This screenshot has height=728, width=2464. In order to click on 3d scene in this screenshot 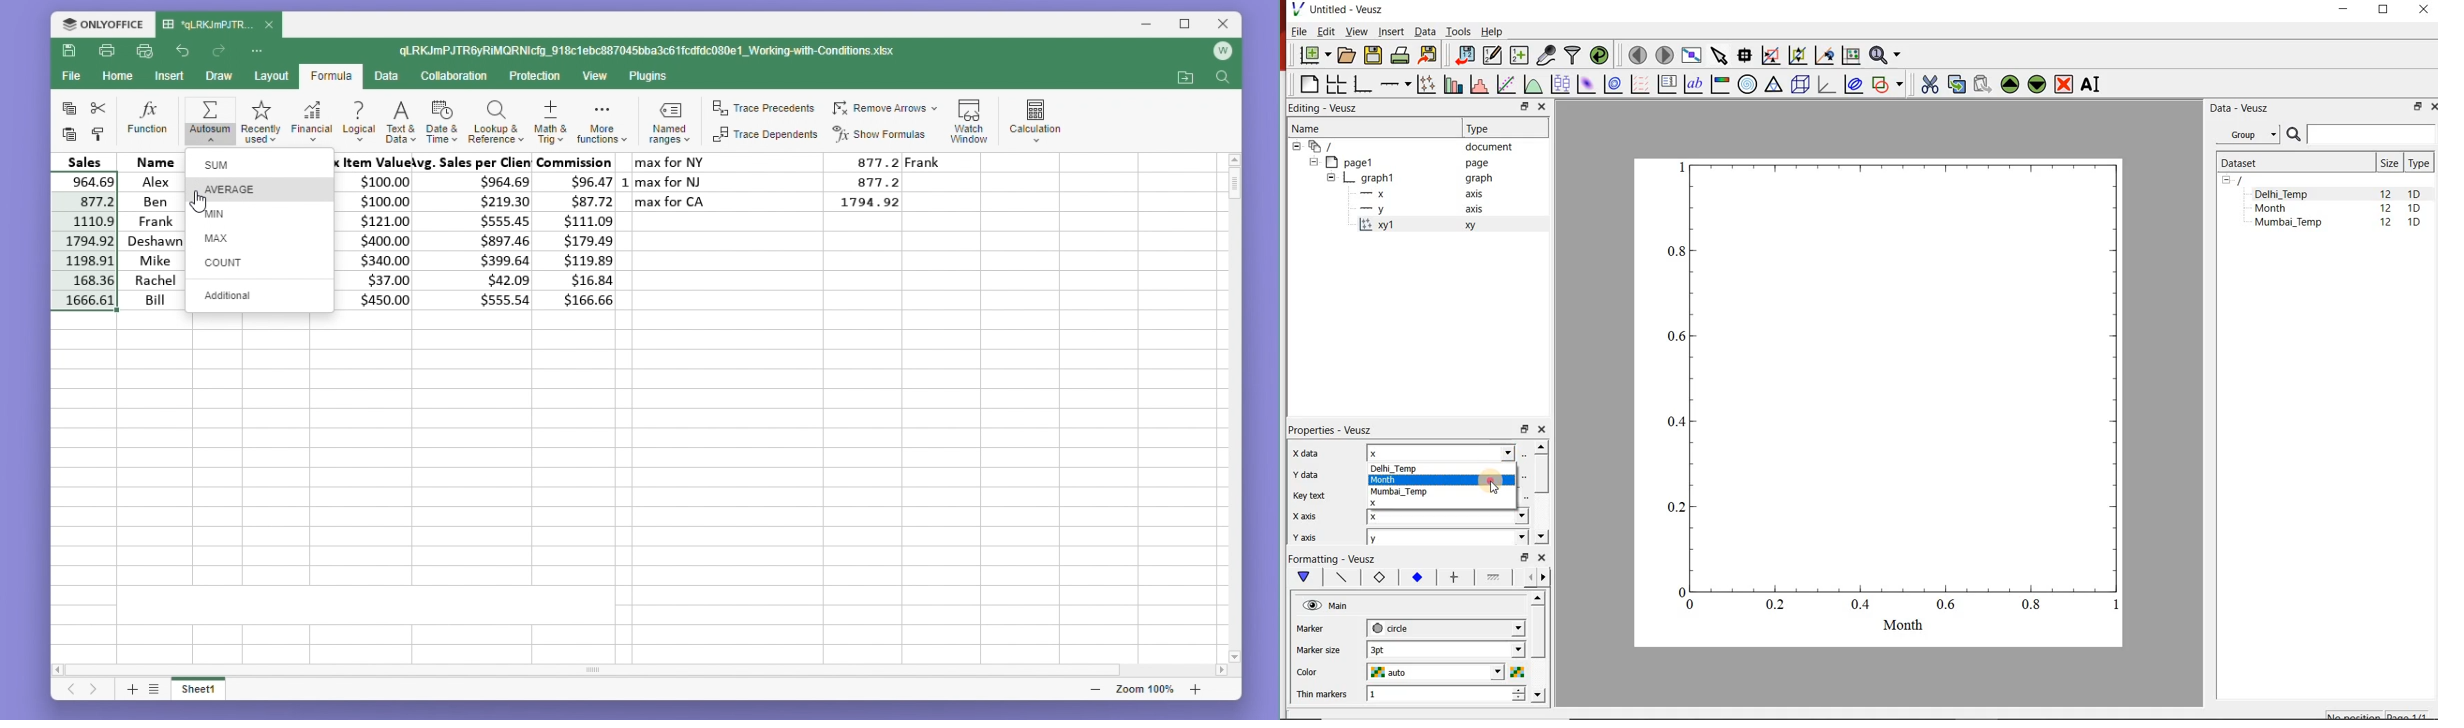, I will do `click(1799, 85)`.